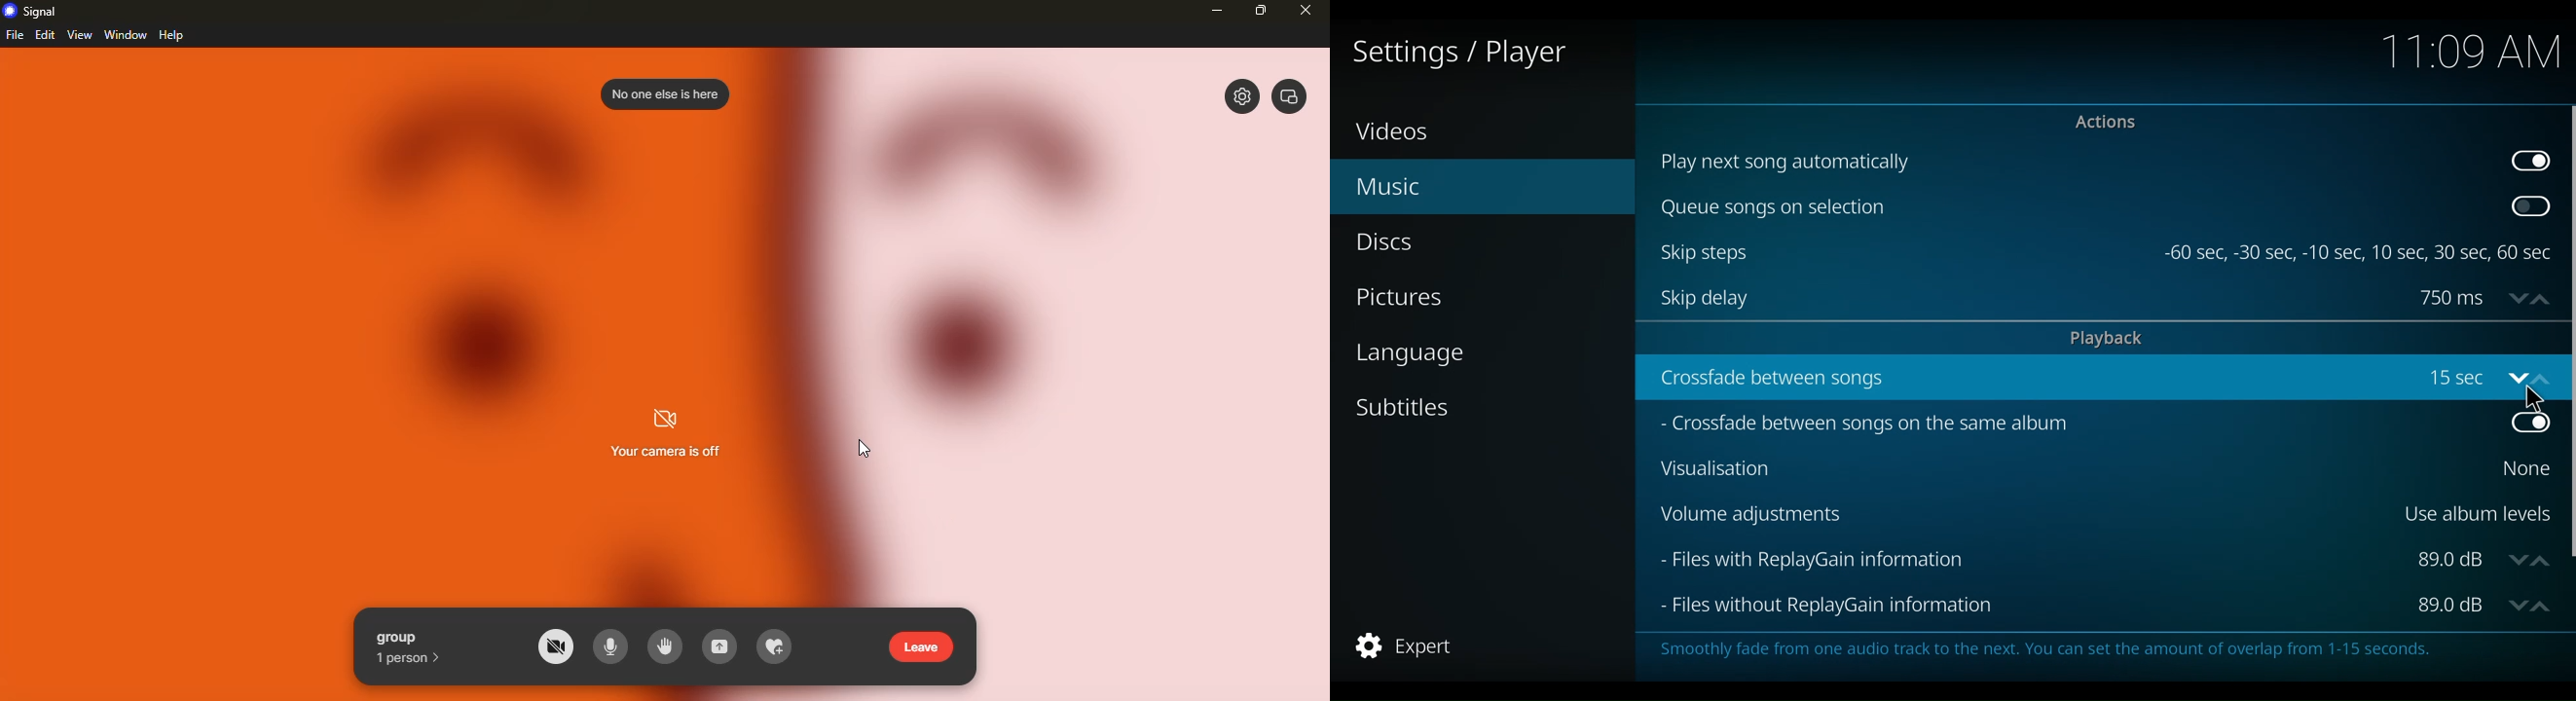 Image resolution: width=2576 pixels, height=728 pixels. What do you see at coordinates (2532, 401) in the screenshot?
I see `Cursor` at bounding box center [2532, 401].